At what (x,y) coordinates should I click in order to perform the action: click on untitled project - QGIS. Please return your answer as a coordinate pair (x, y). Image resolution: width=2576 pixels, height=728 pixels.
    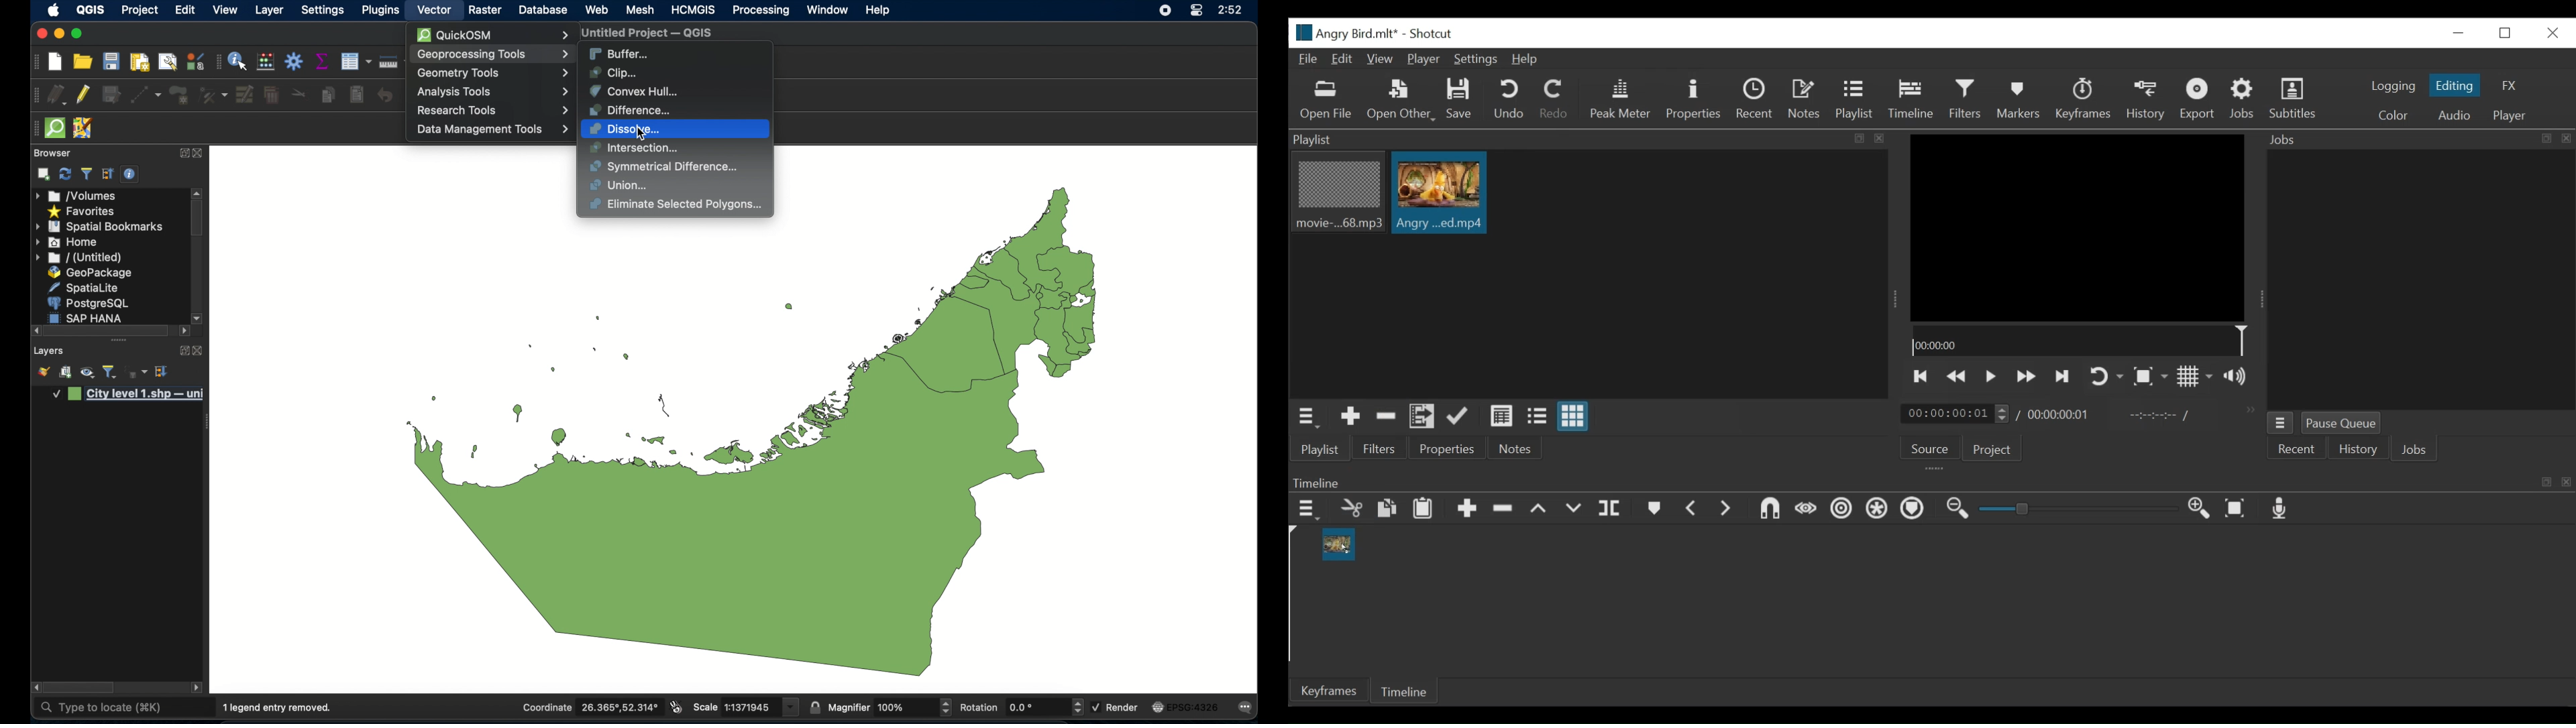
    Looking at the image, I should click on (647, 34).